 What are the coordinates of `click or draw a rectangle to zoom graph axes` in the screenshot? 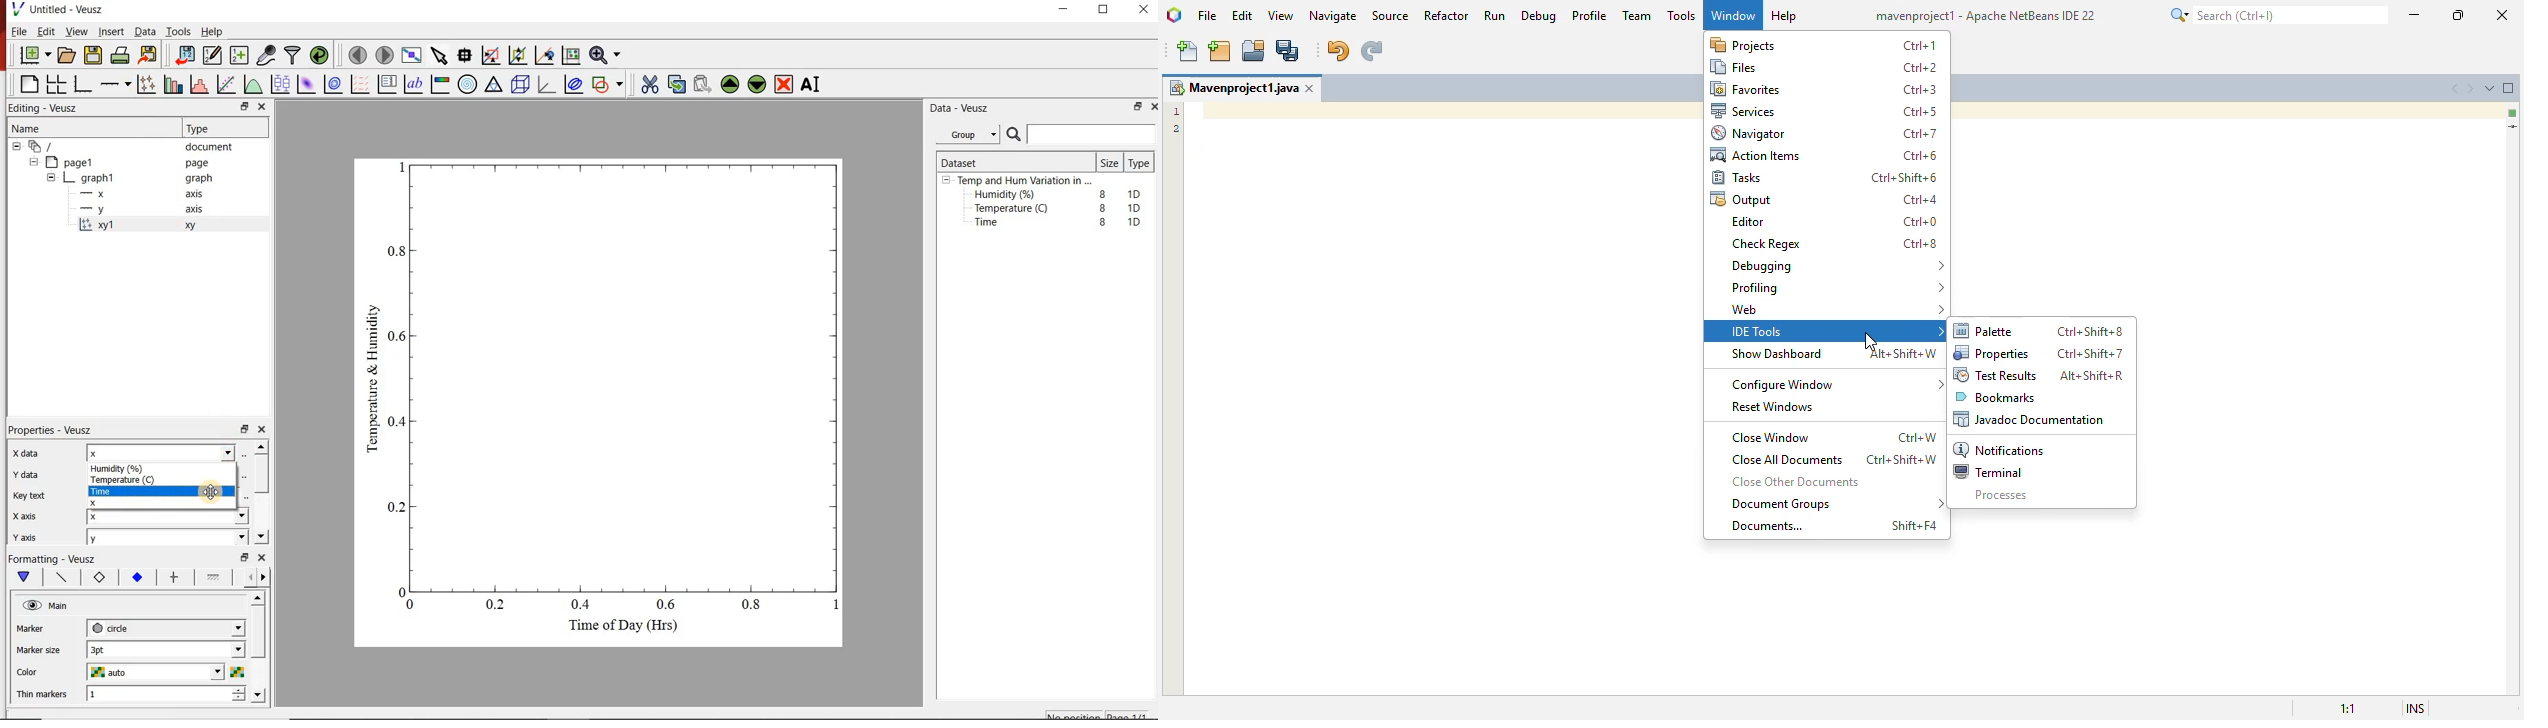 It's located at (493, 56).